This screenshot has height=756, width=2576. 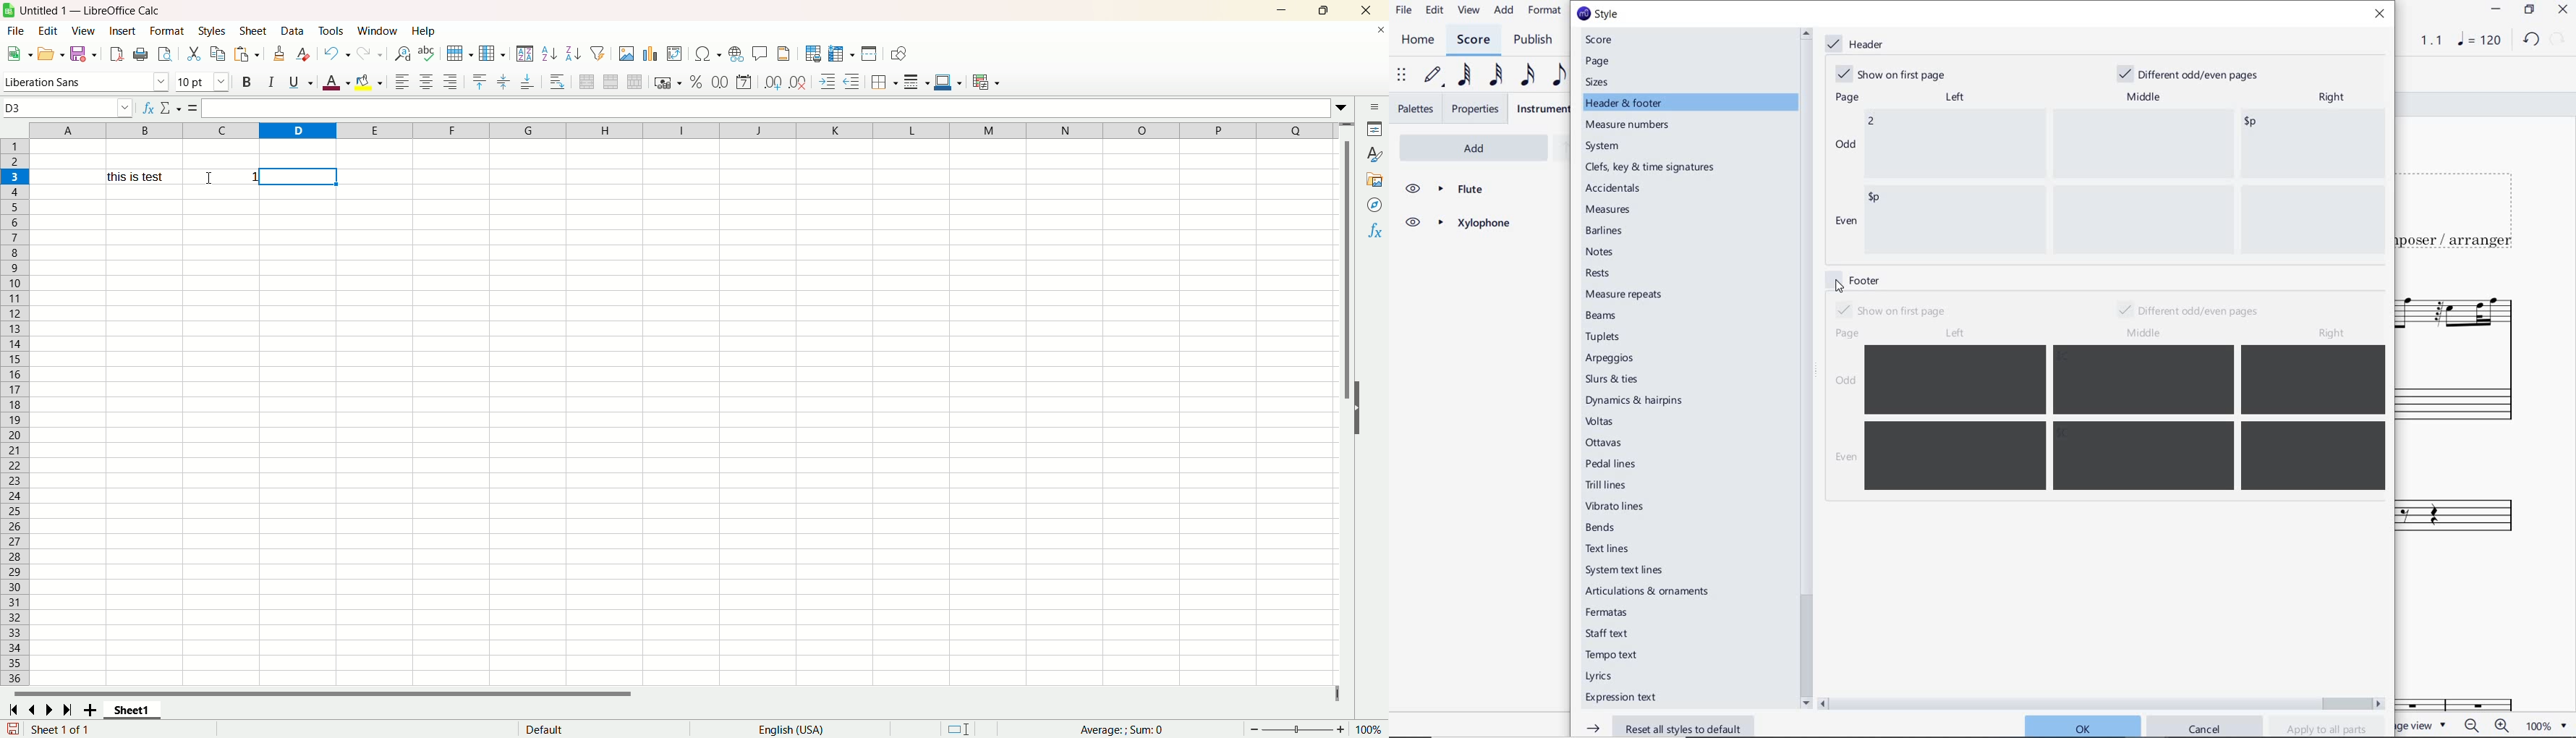 I want to click on decrease indent, so click(x=853, y=80).